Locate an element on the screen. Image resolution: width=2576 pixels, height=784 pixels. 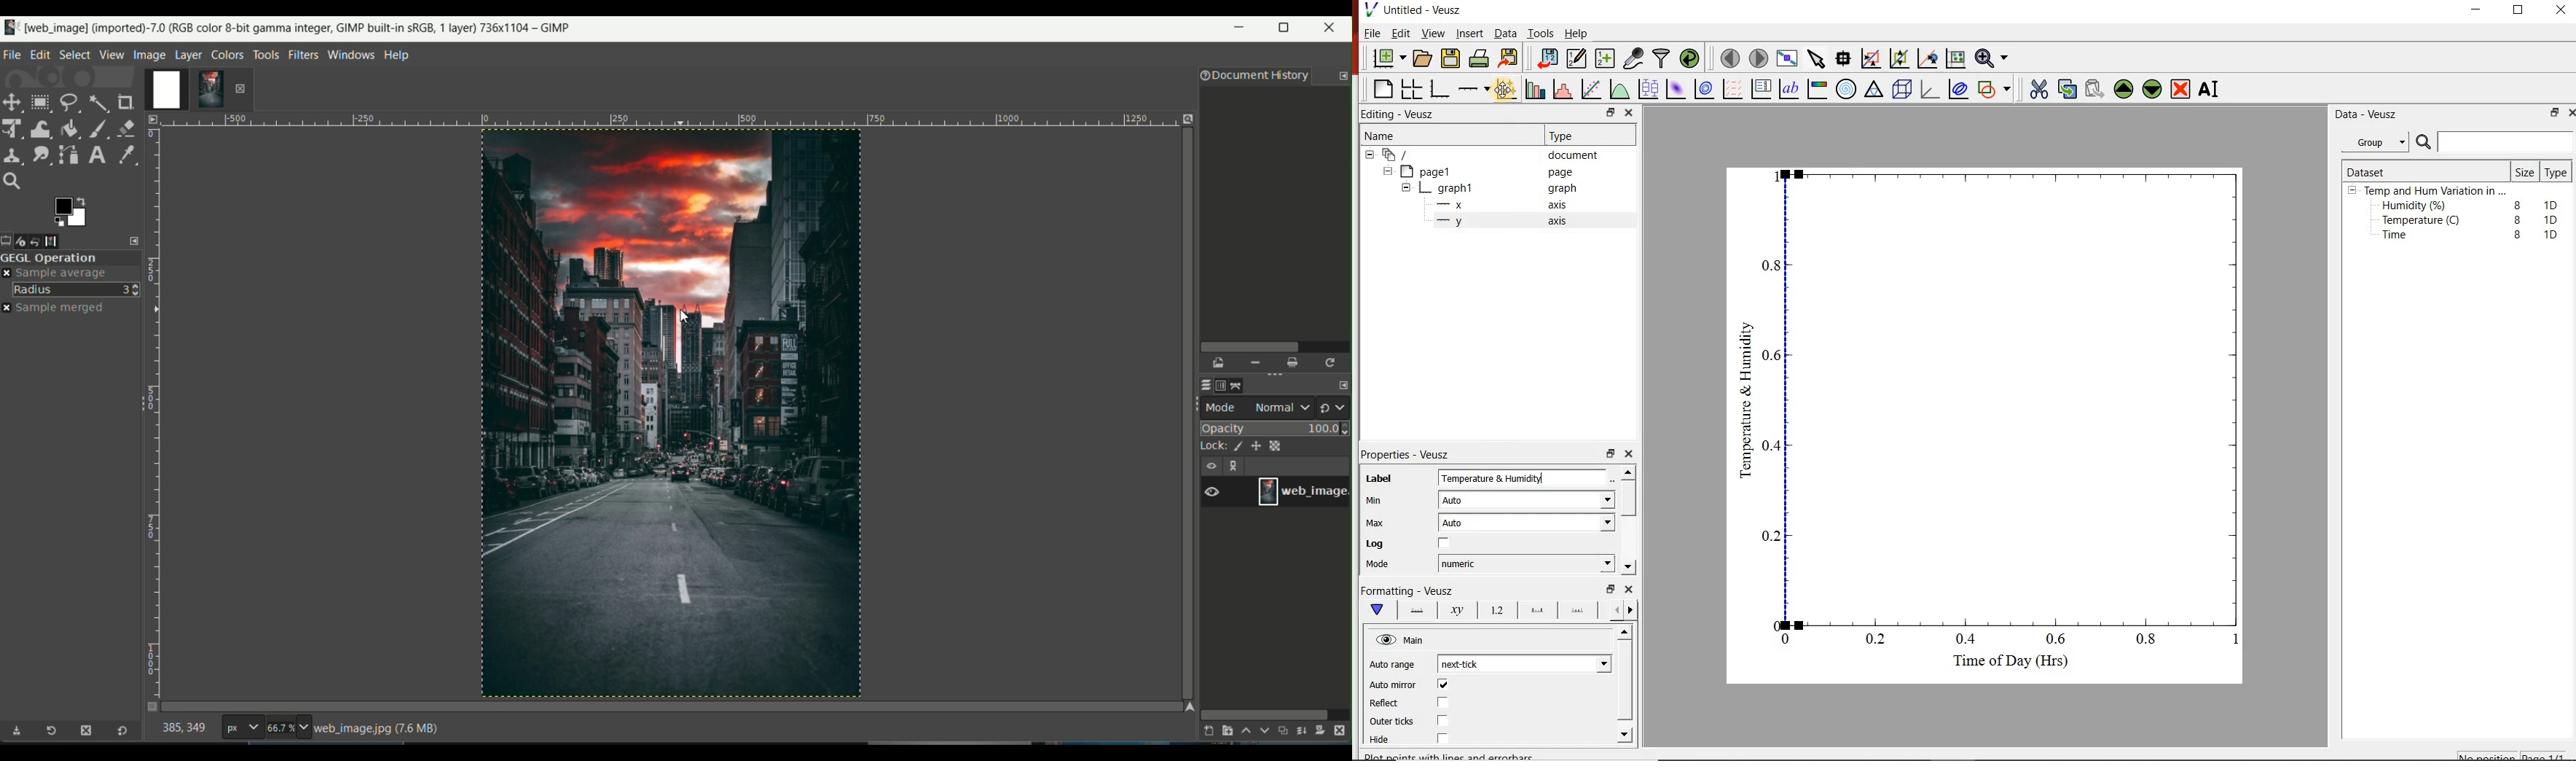
plot covariance ellipses is located at coordinates (1962, 92).